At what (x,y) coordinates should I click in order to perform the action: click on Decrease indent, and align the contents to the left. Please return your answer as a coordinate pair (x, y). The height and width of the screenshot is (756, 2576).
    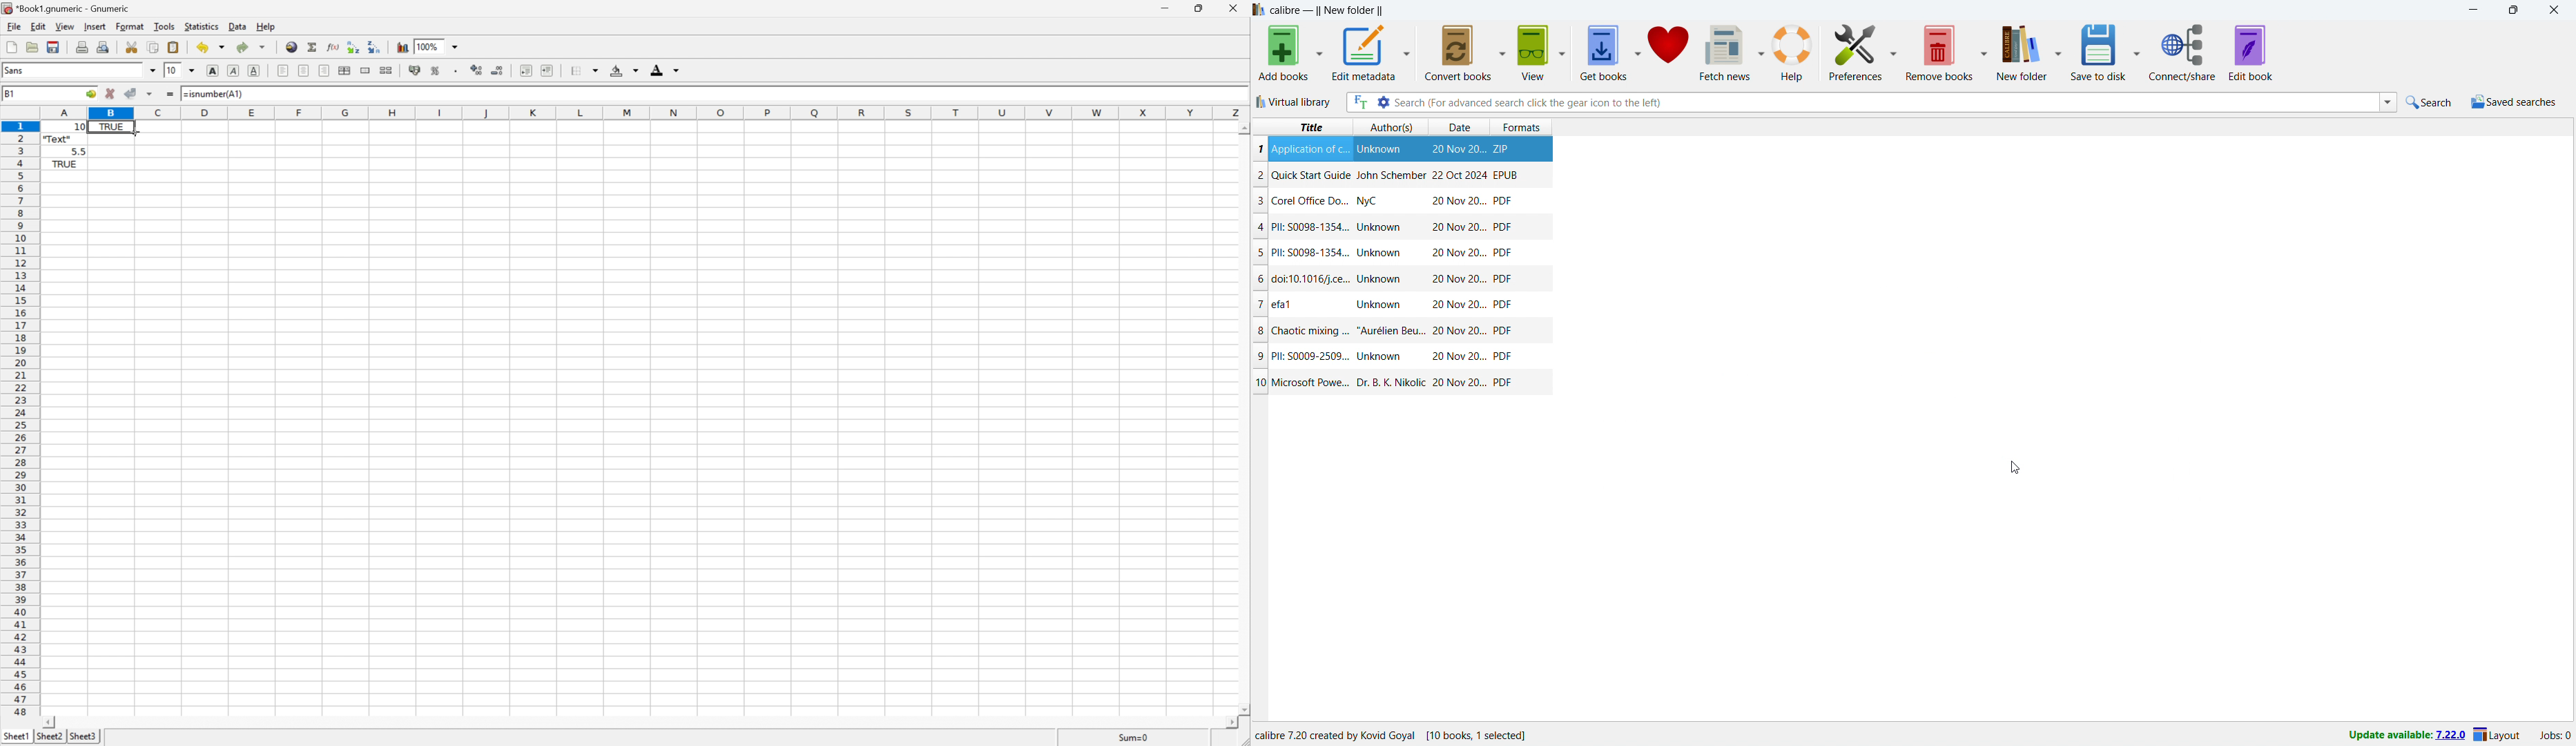
    Looking at the image, I should click on (525, 70).